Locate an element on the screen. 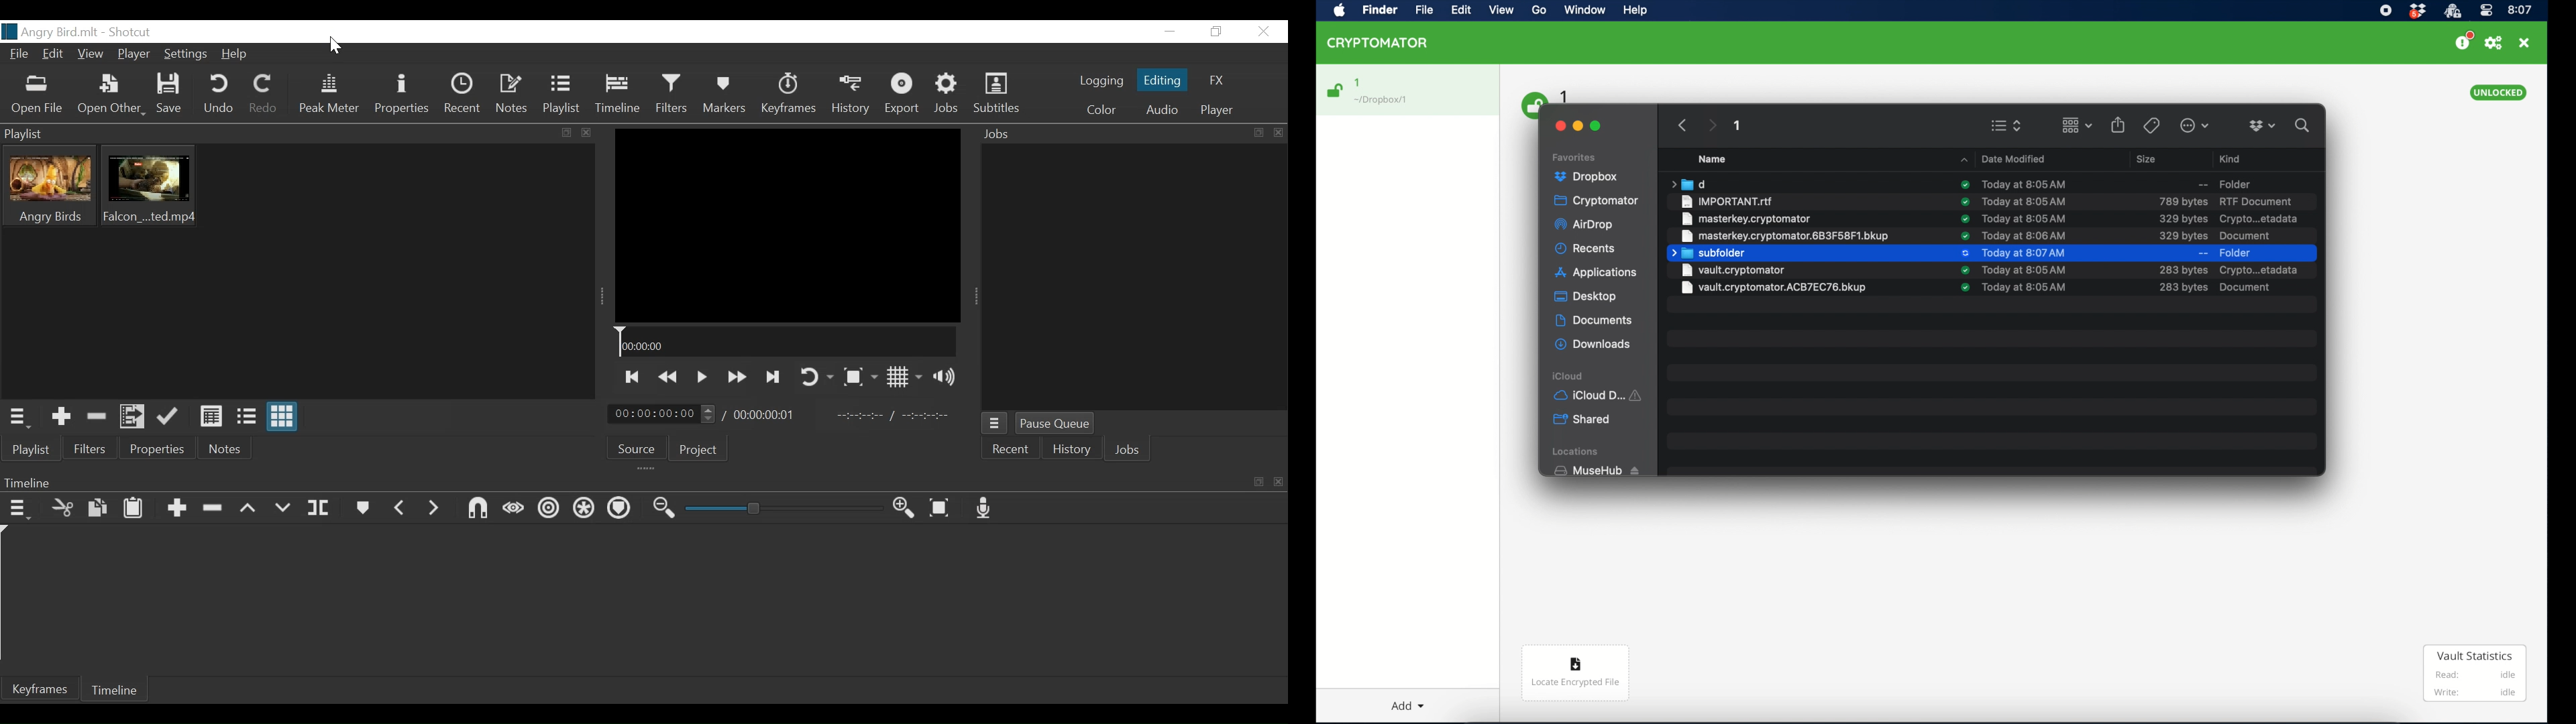 Image resolution: width=2576 pixels, height=728 pixels. Add dropdown is located at coordinates (1411, 701).